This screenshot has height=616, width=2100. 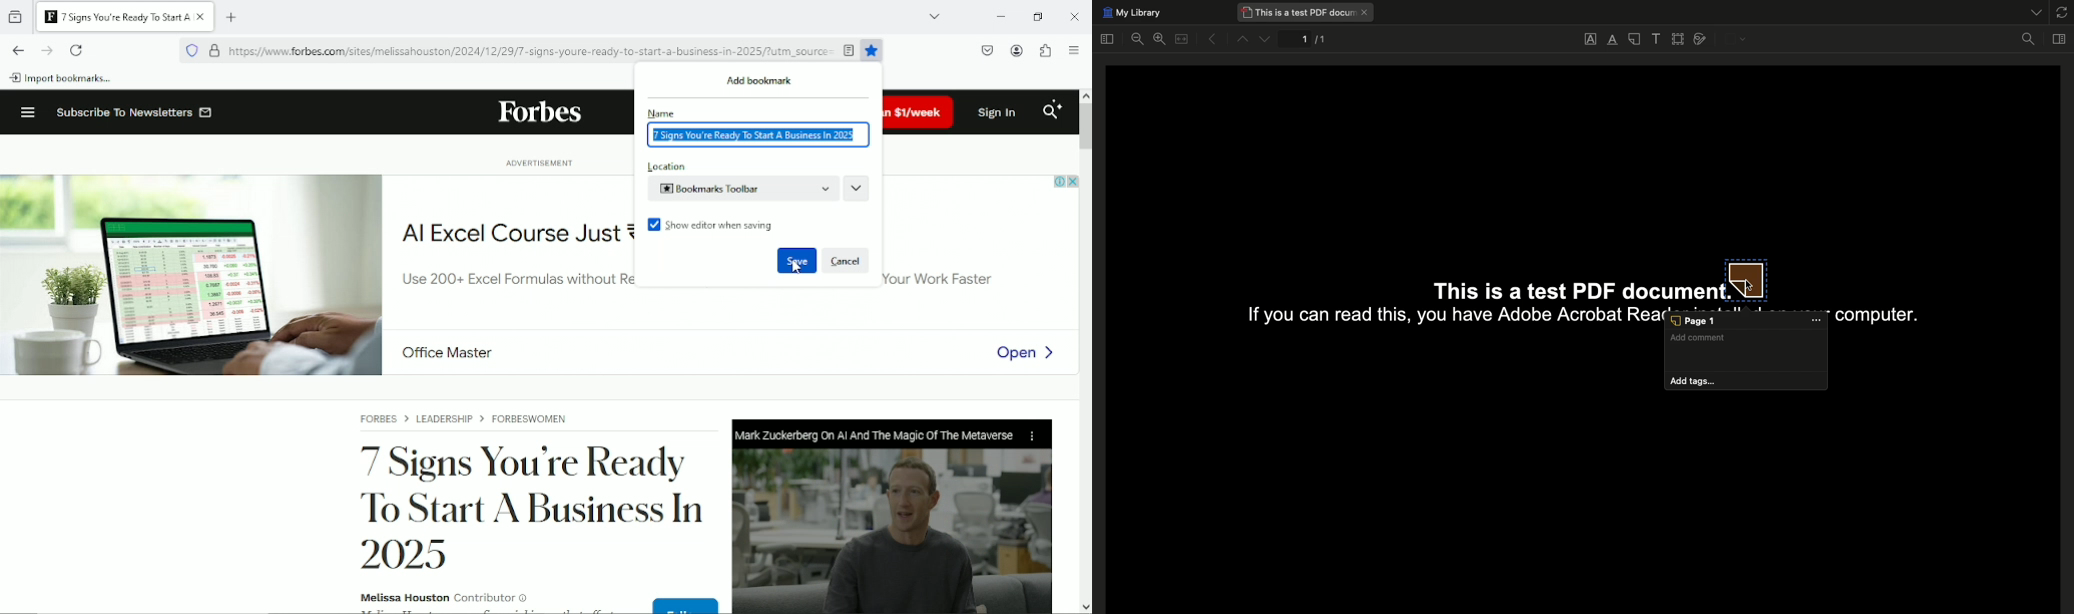 I want to click on Page 1, so click(x=1746, y=322).